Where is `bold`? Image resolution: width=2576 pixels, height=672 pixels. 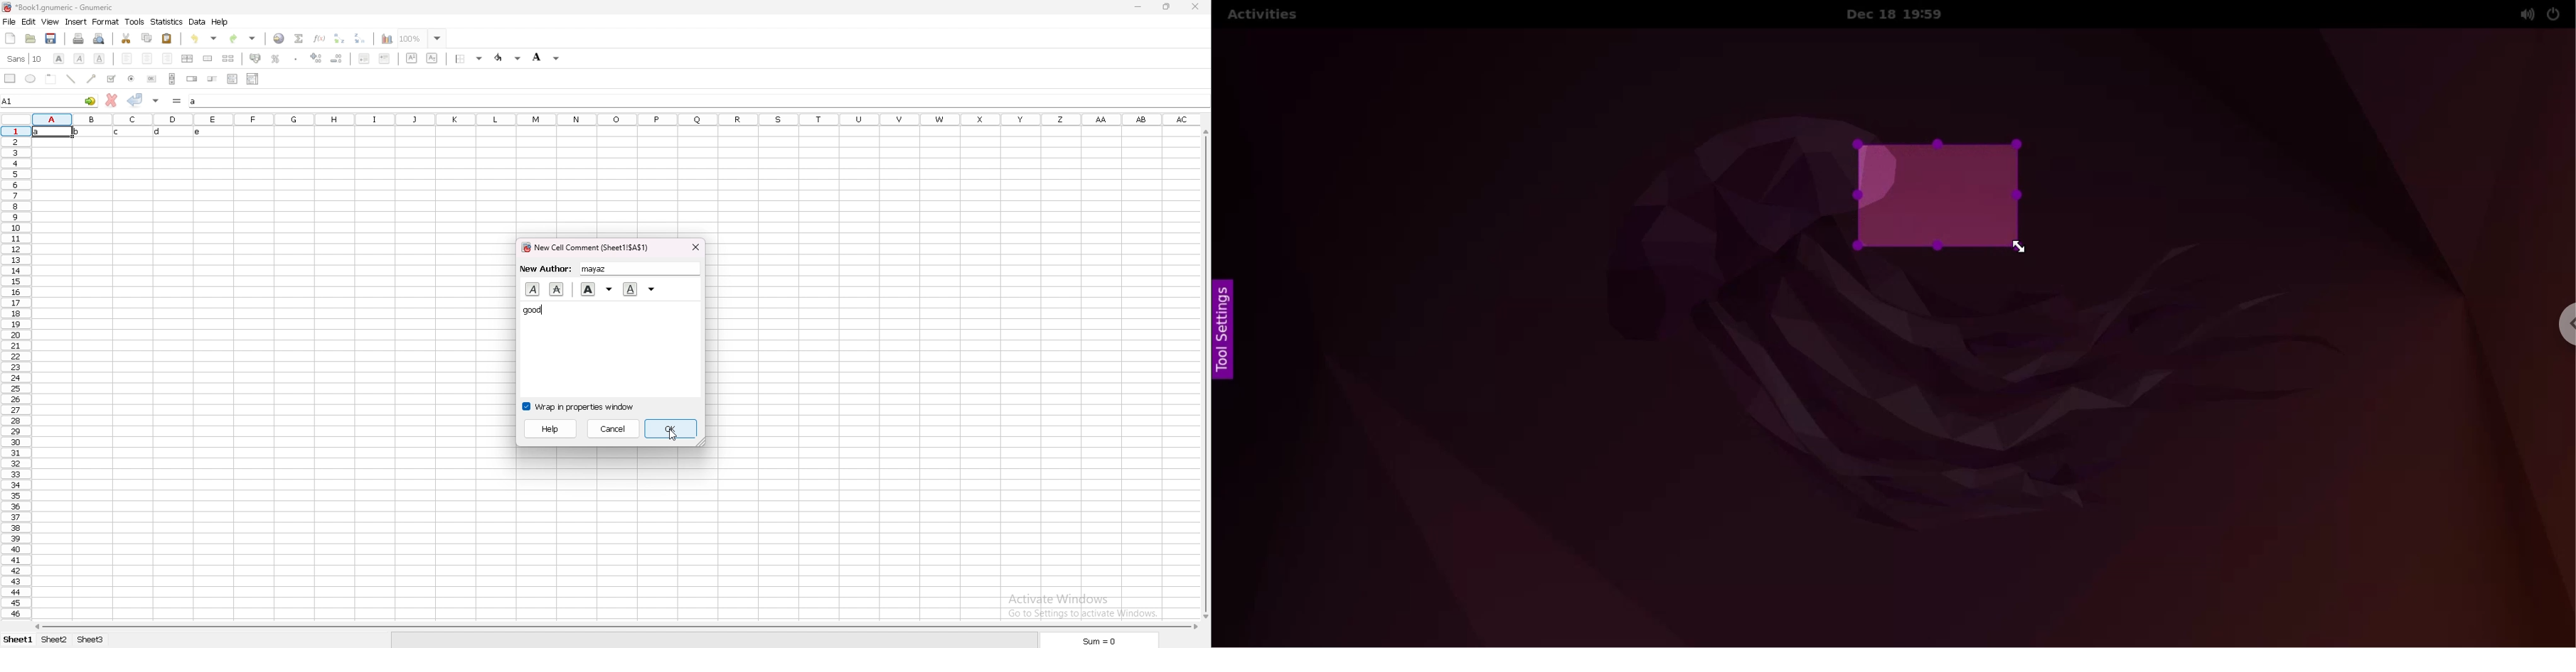 bold is located at coordinates (597, 290).